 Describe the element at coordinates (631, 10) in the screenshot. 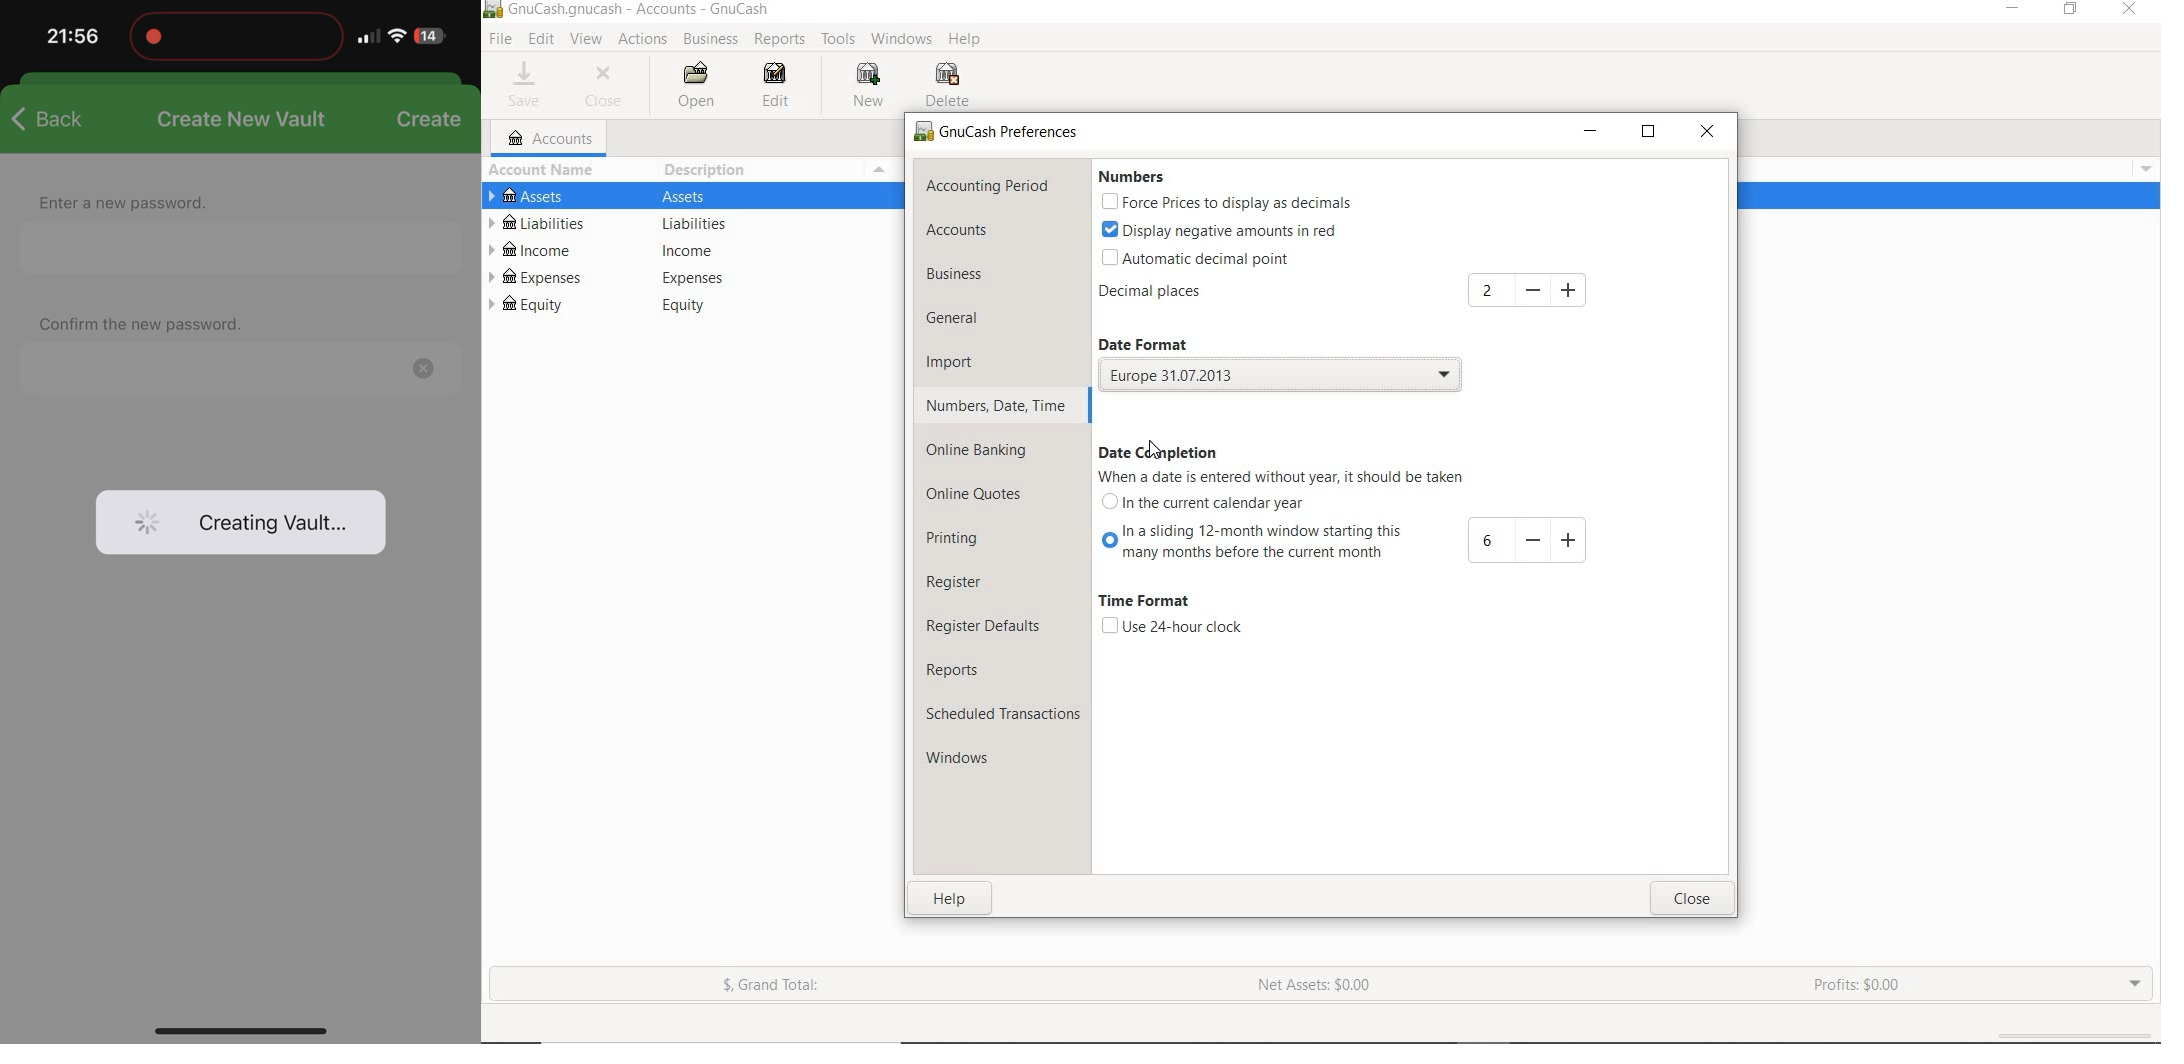

I see `SYSTEM NAME` at that location.